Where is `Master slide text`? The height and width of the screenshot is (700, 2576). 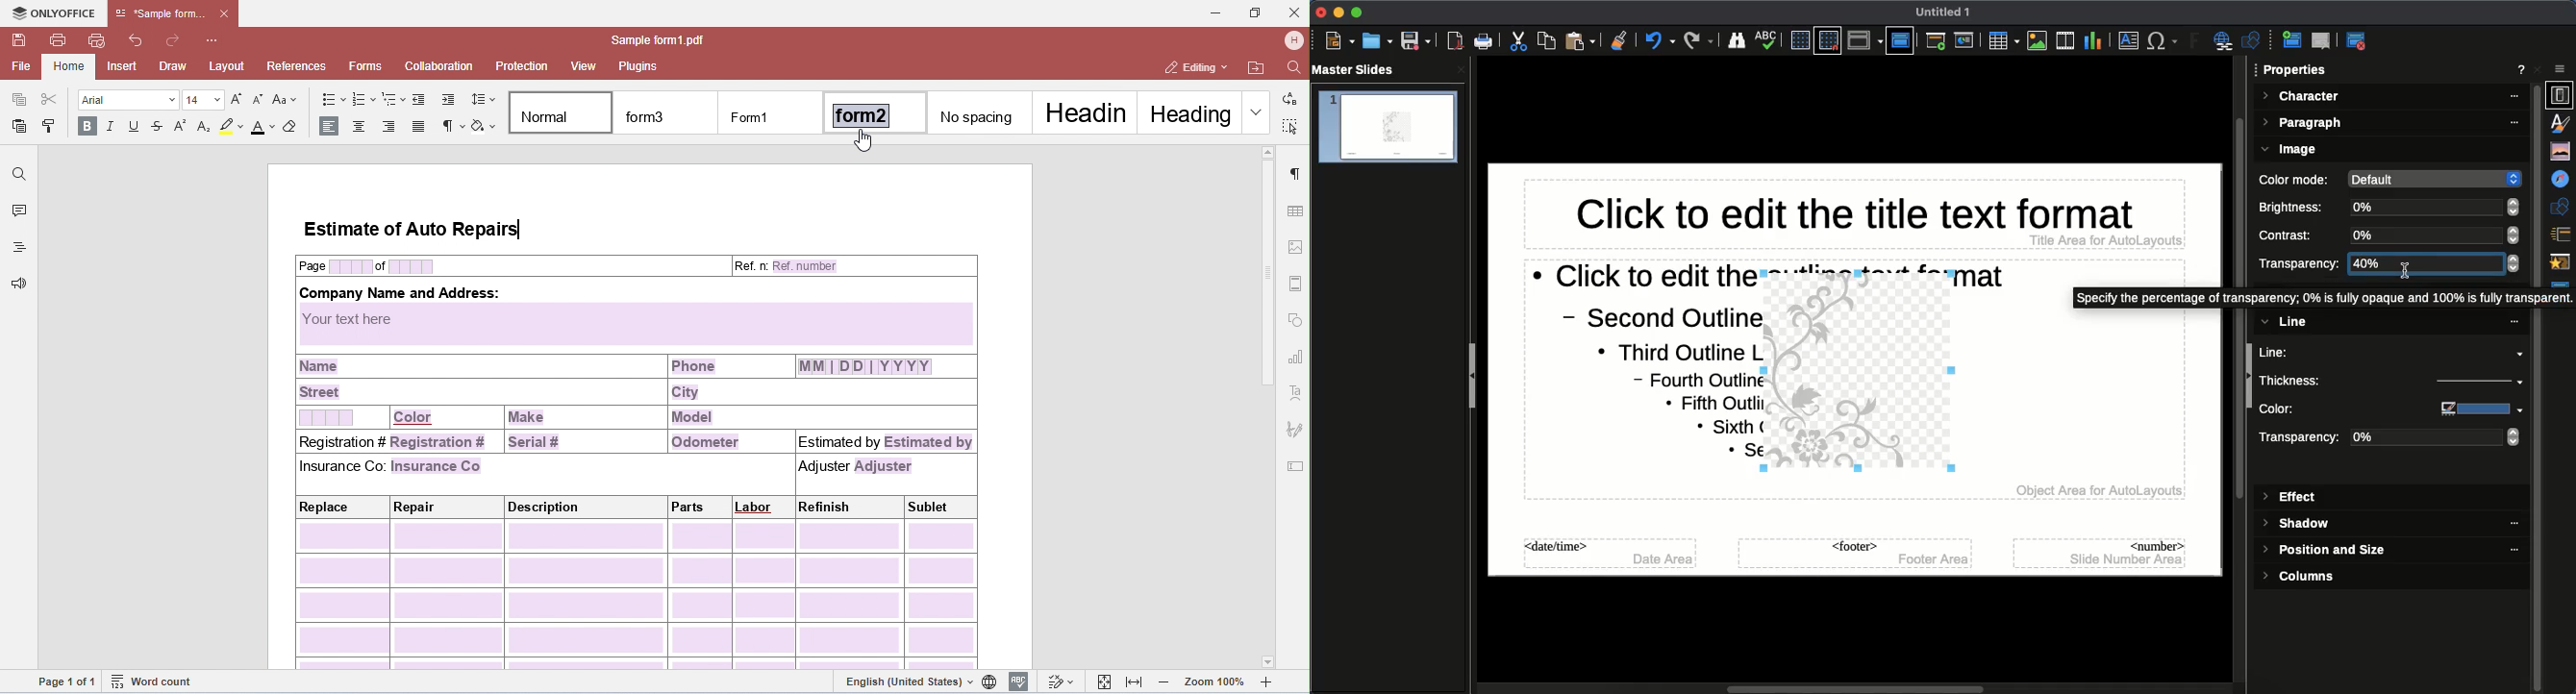
Master slide text is located at coordinates (1629, 375).